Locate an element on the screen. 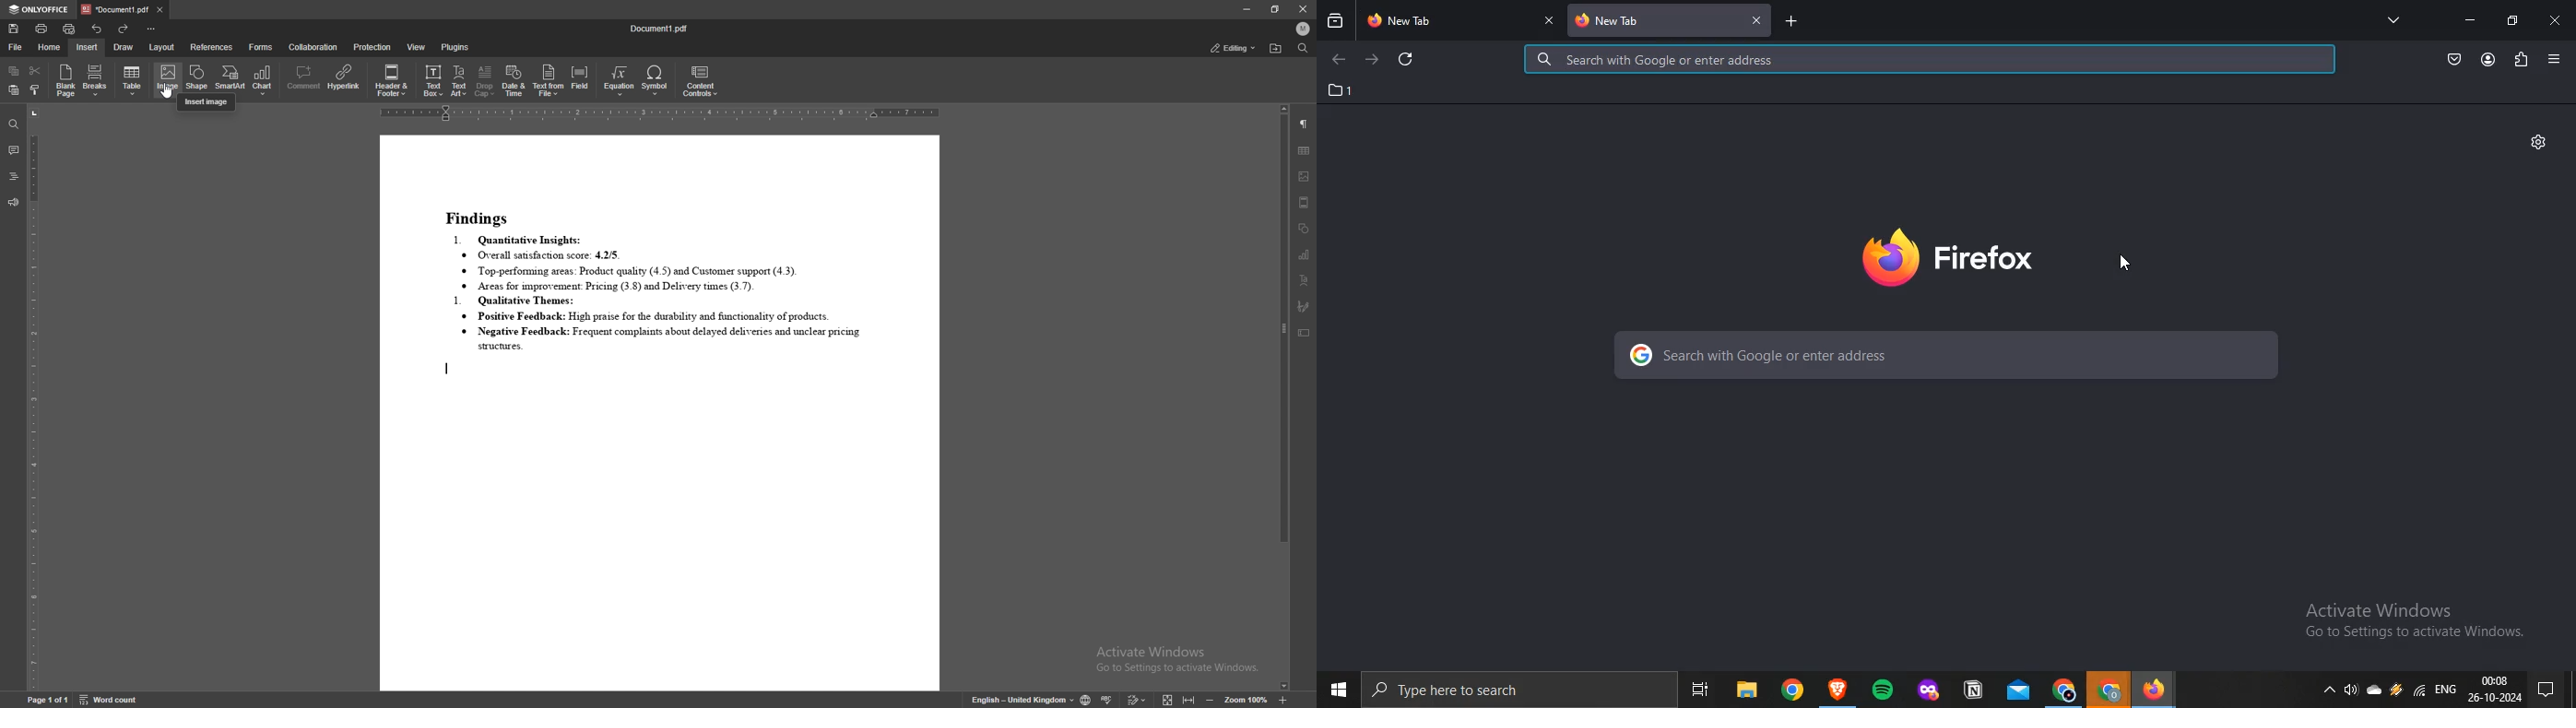  dropdown is located at coordinates (2323, 691).